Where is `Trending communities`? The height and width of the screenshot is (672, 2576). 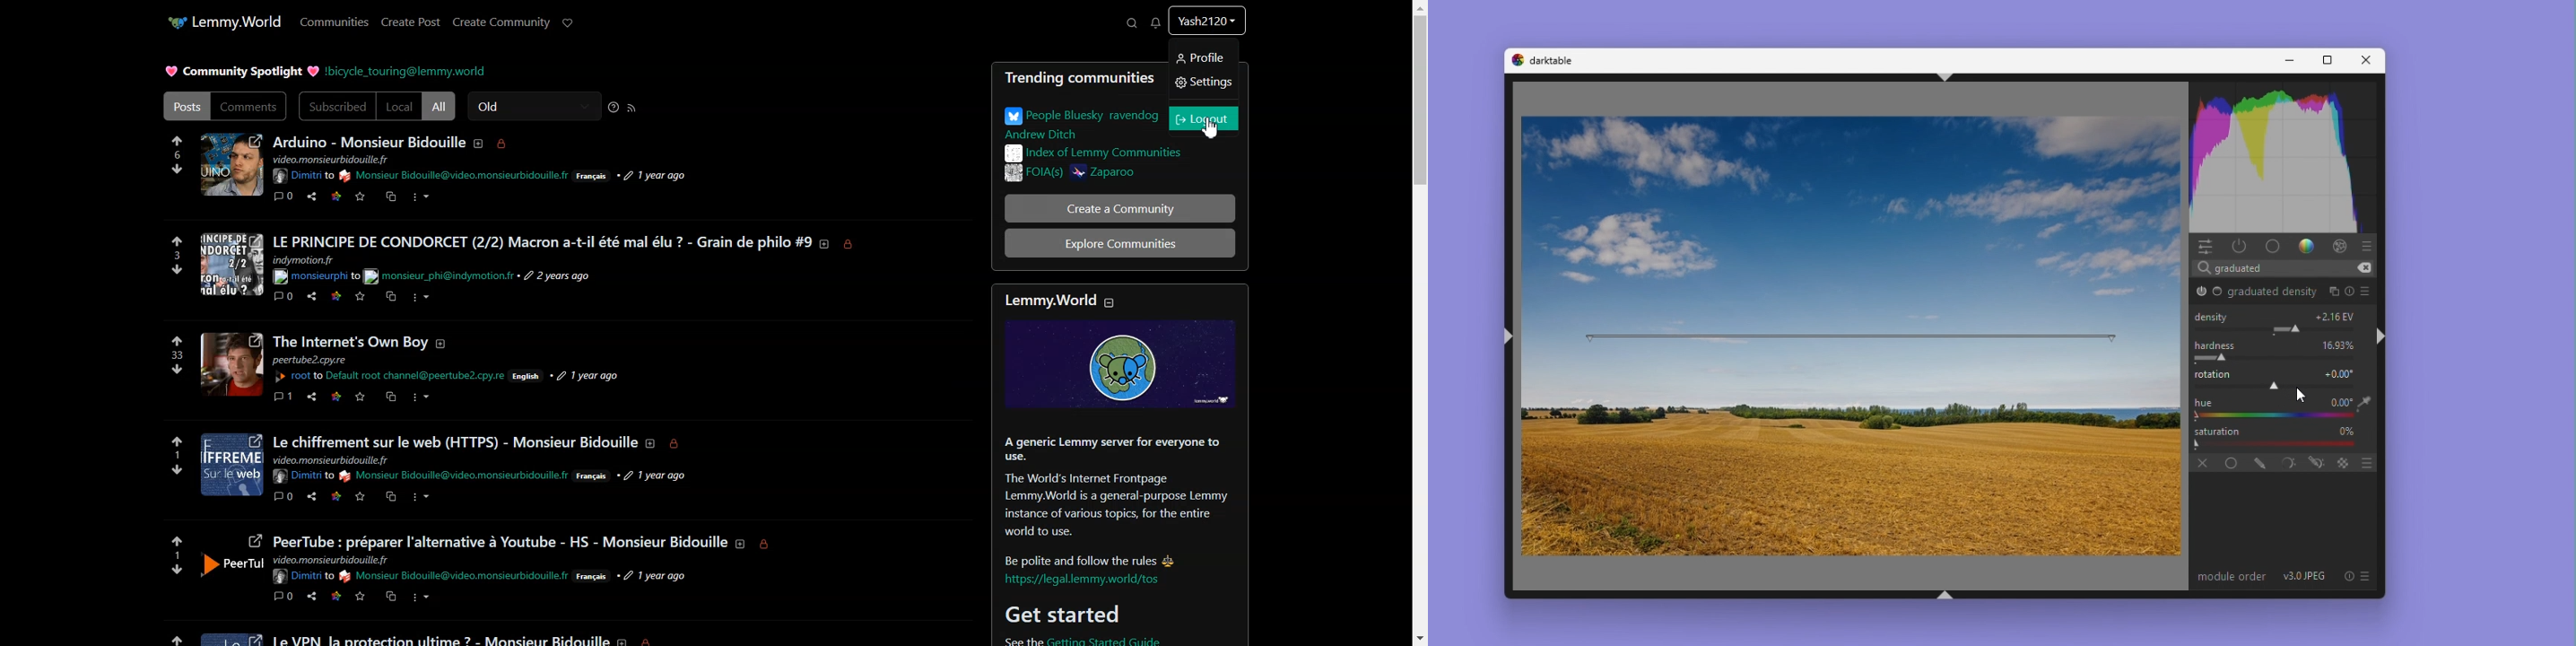 Trending communities is located at coordinates (1079, 82).